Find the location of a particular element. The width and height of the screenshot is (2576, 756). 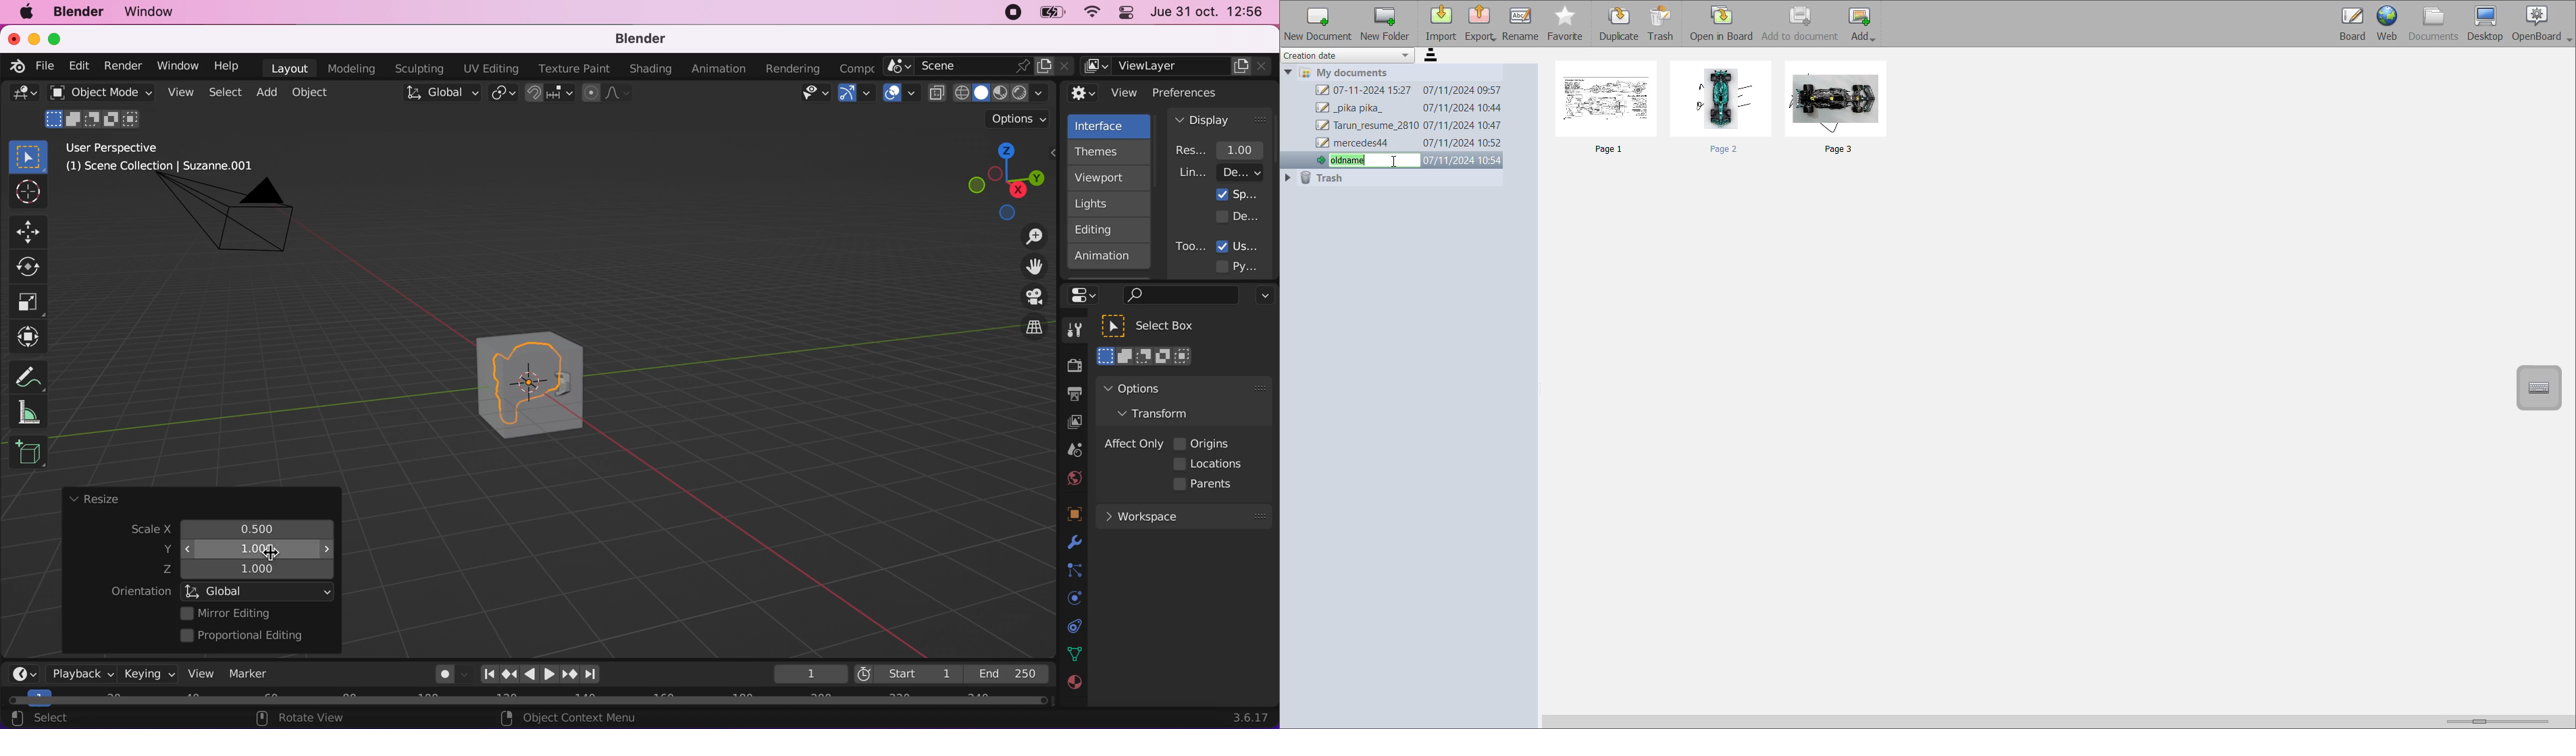

blender is located at coordinates (78, 12).